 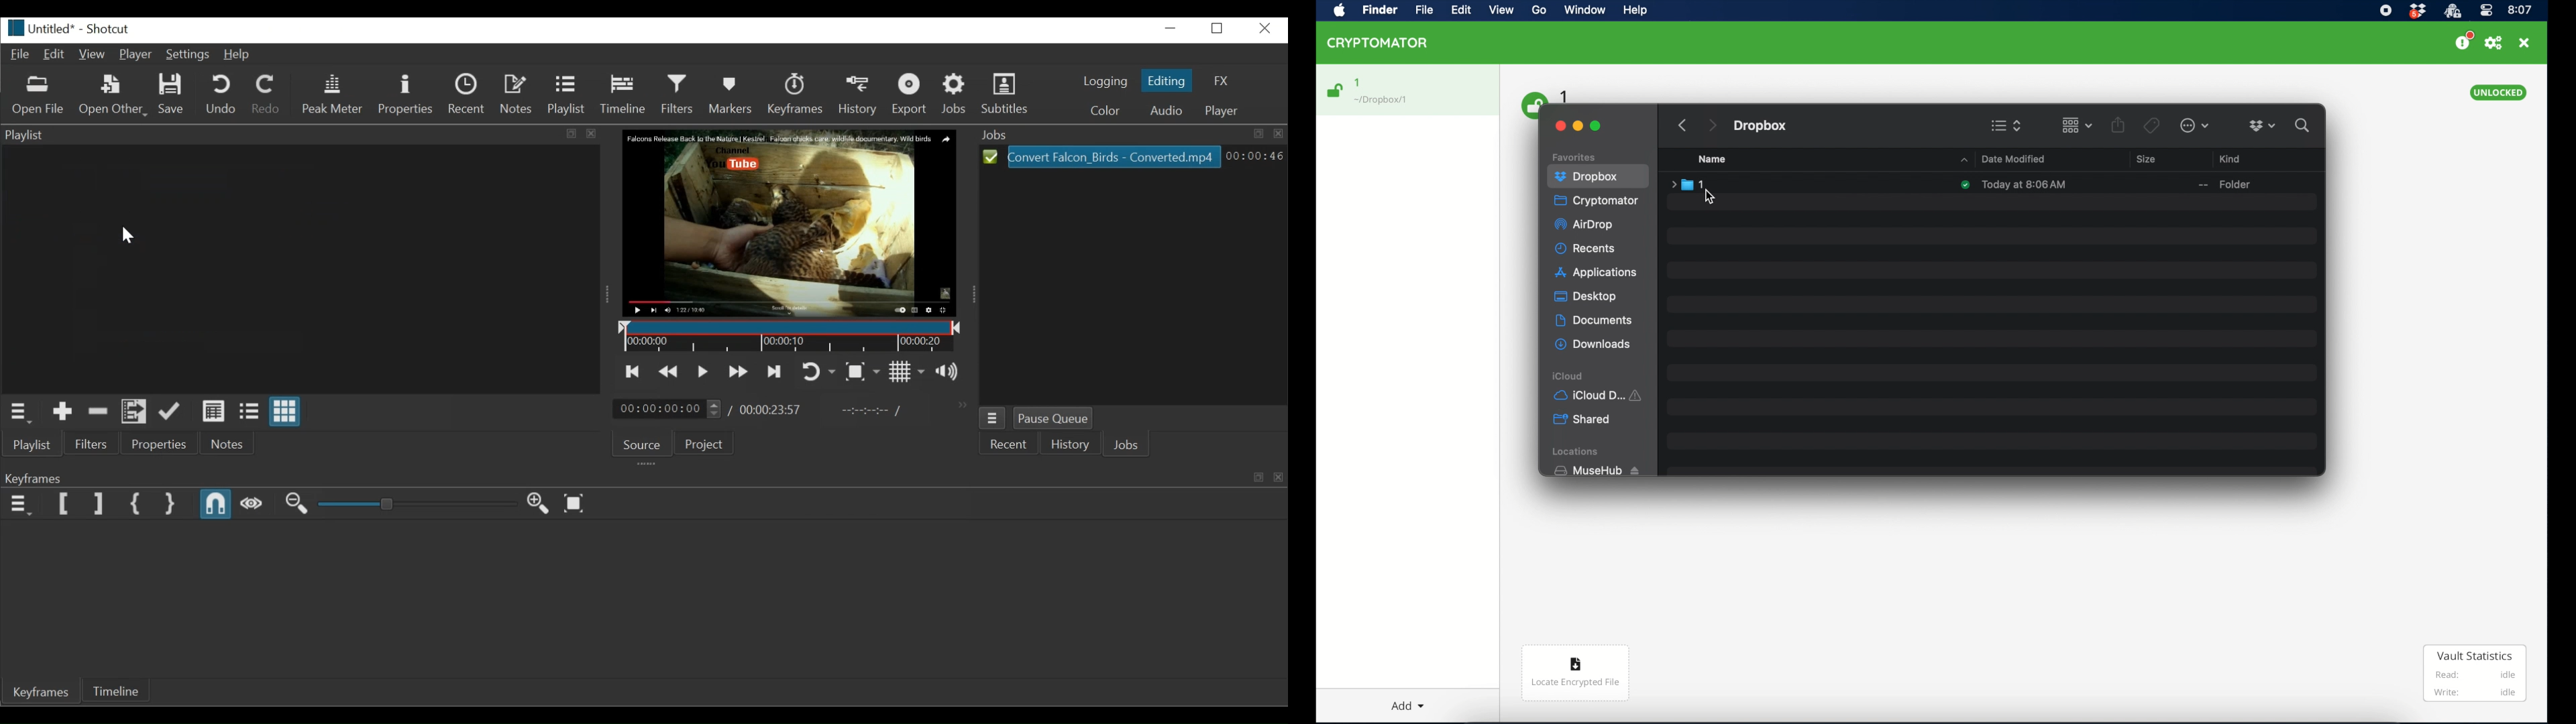 What do you see at coordinates (297, 270) in the screenshot?
I see `Playlist thumbnail space` at bounding box center [297, 270].